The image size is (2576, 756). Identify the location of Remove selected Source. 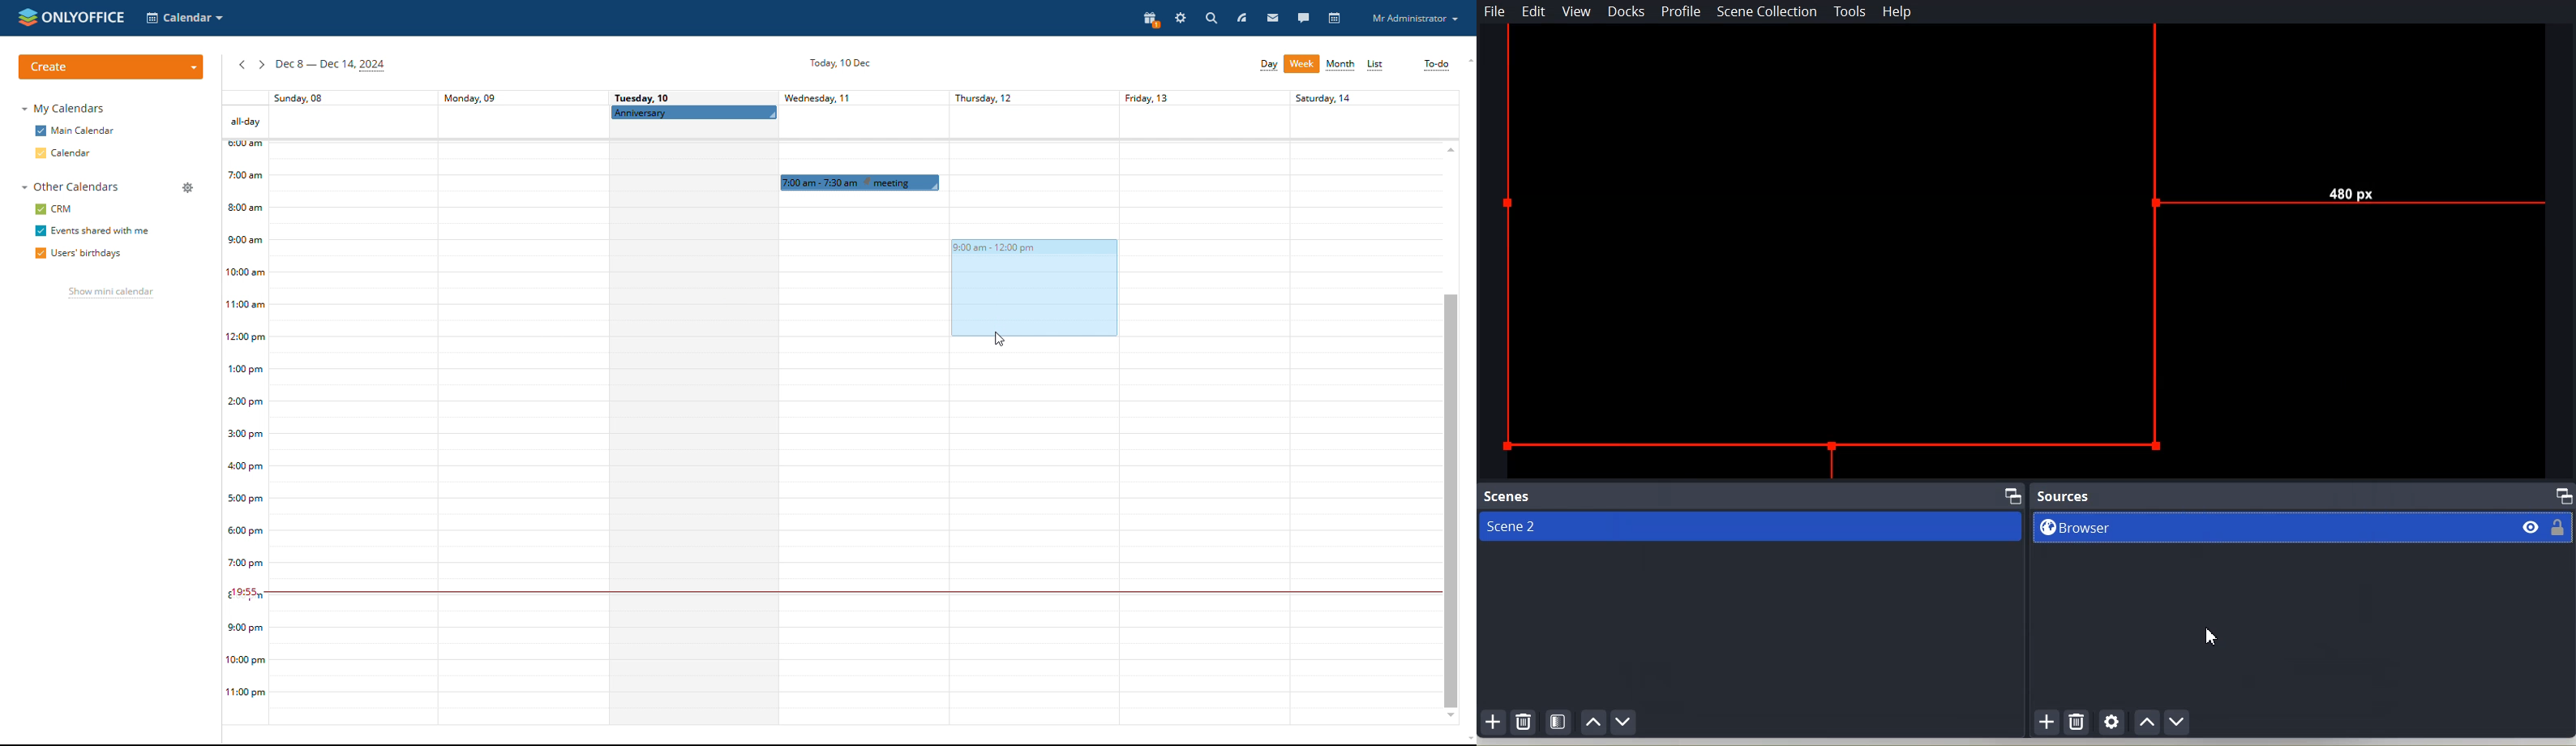
(2077, 721).